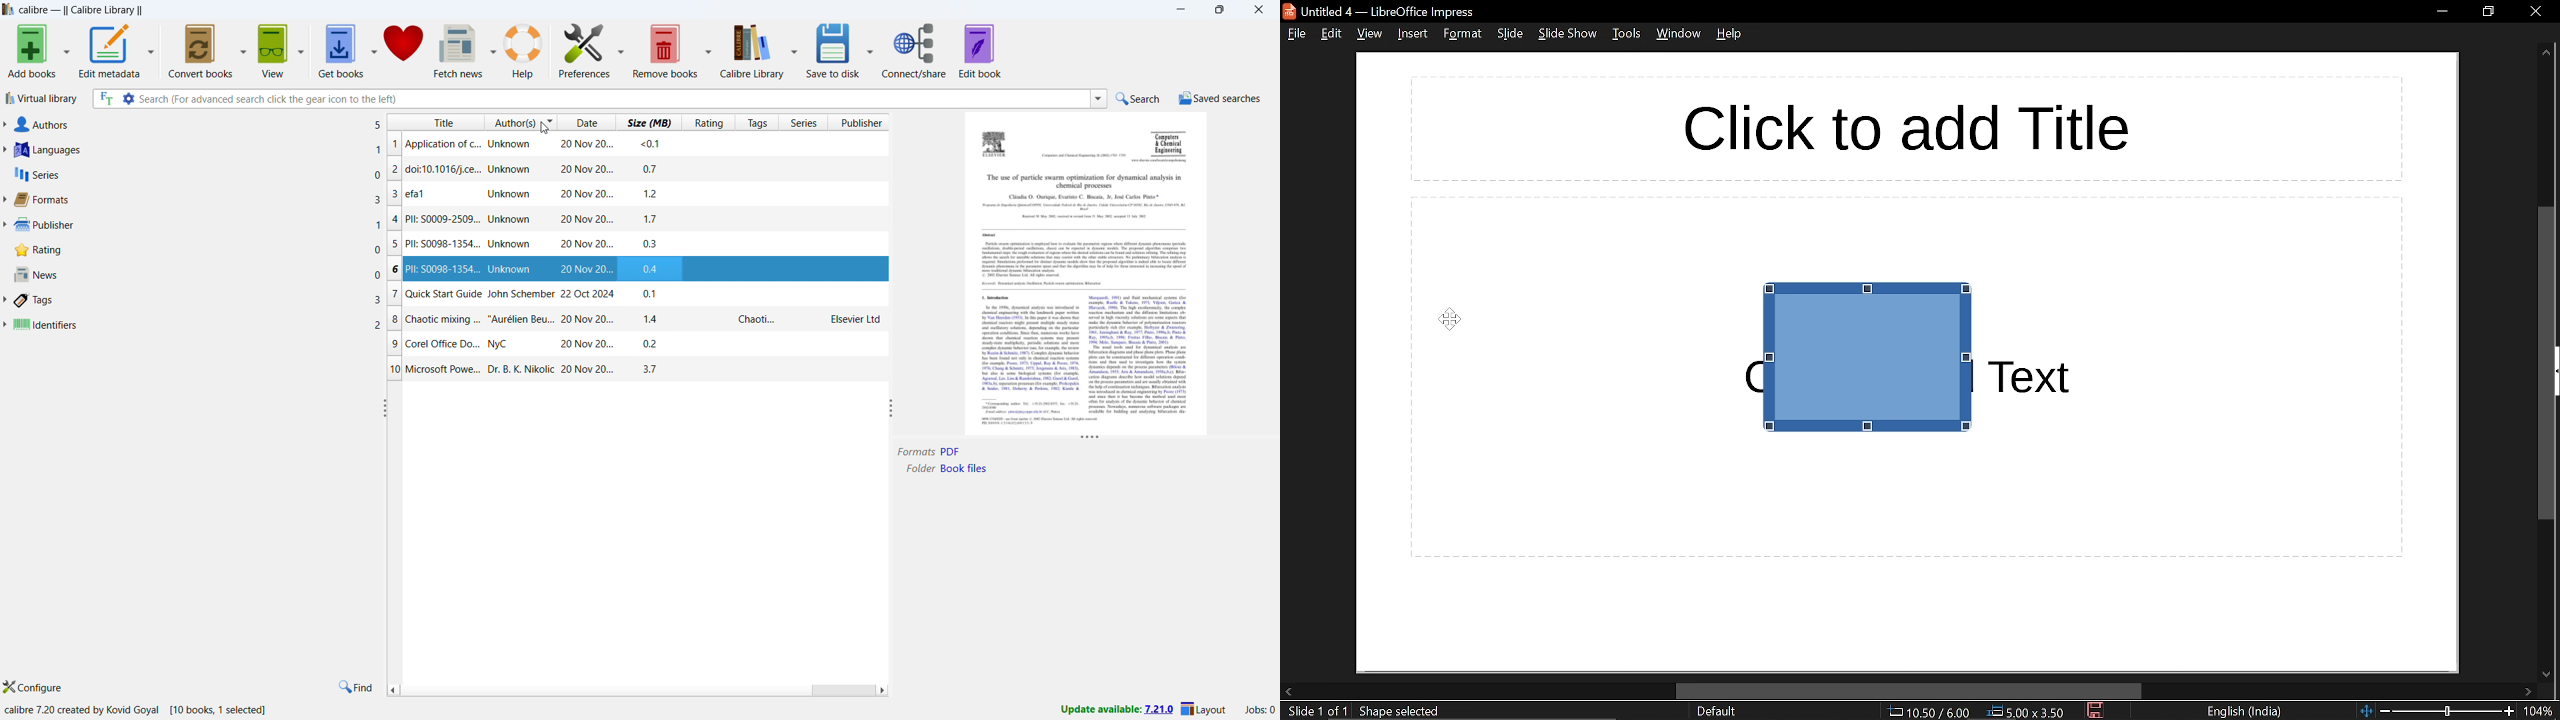 The width and height of the screenshot is (2576, 728). I want to click on Save to disk options, so click(869, 50).